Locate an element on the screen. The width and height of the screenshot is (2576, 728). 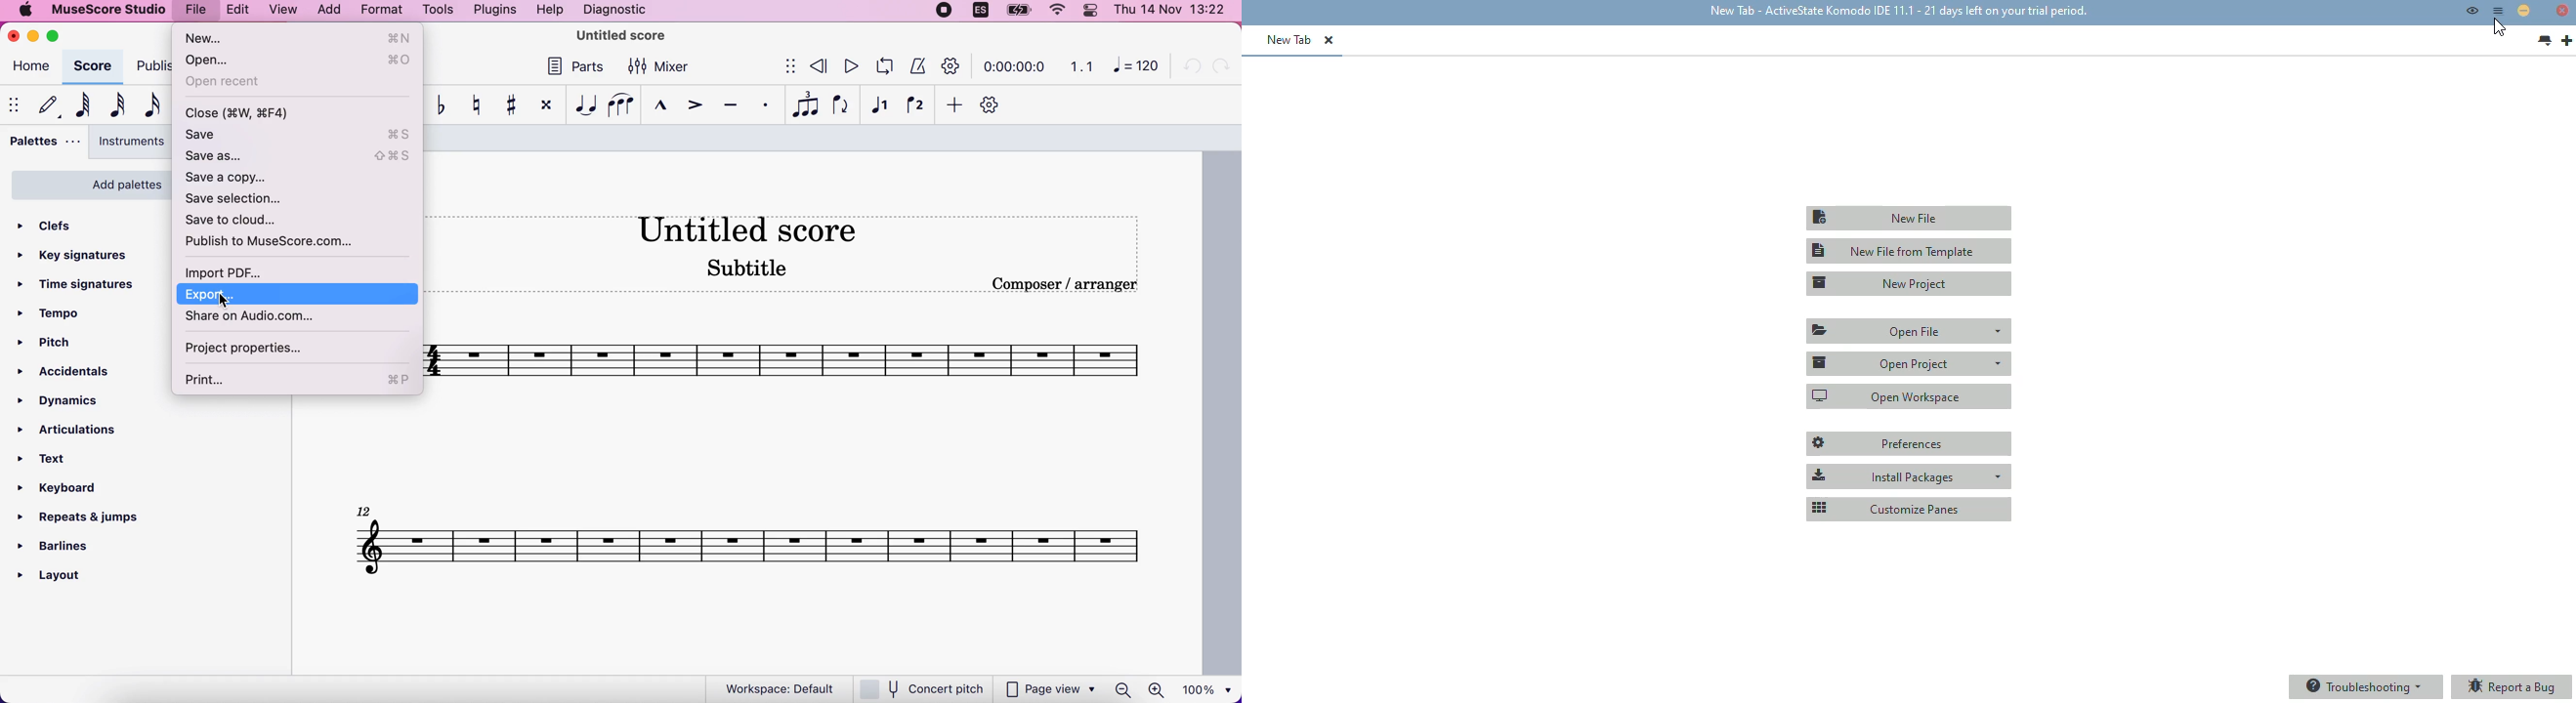
layout is located at coordinates (66, 576).